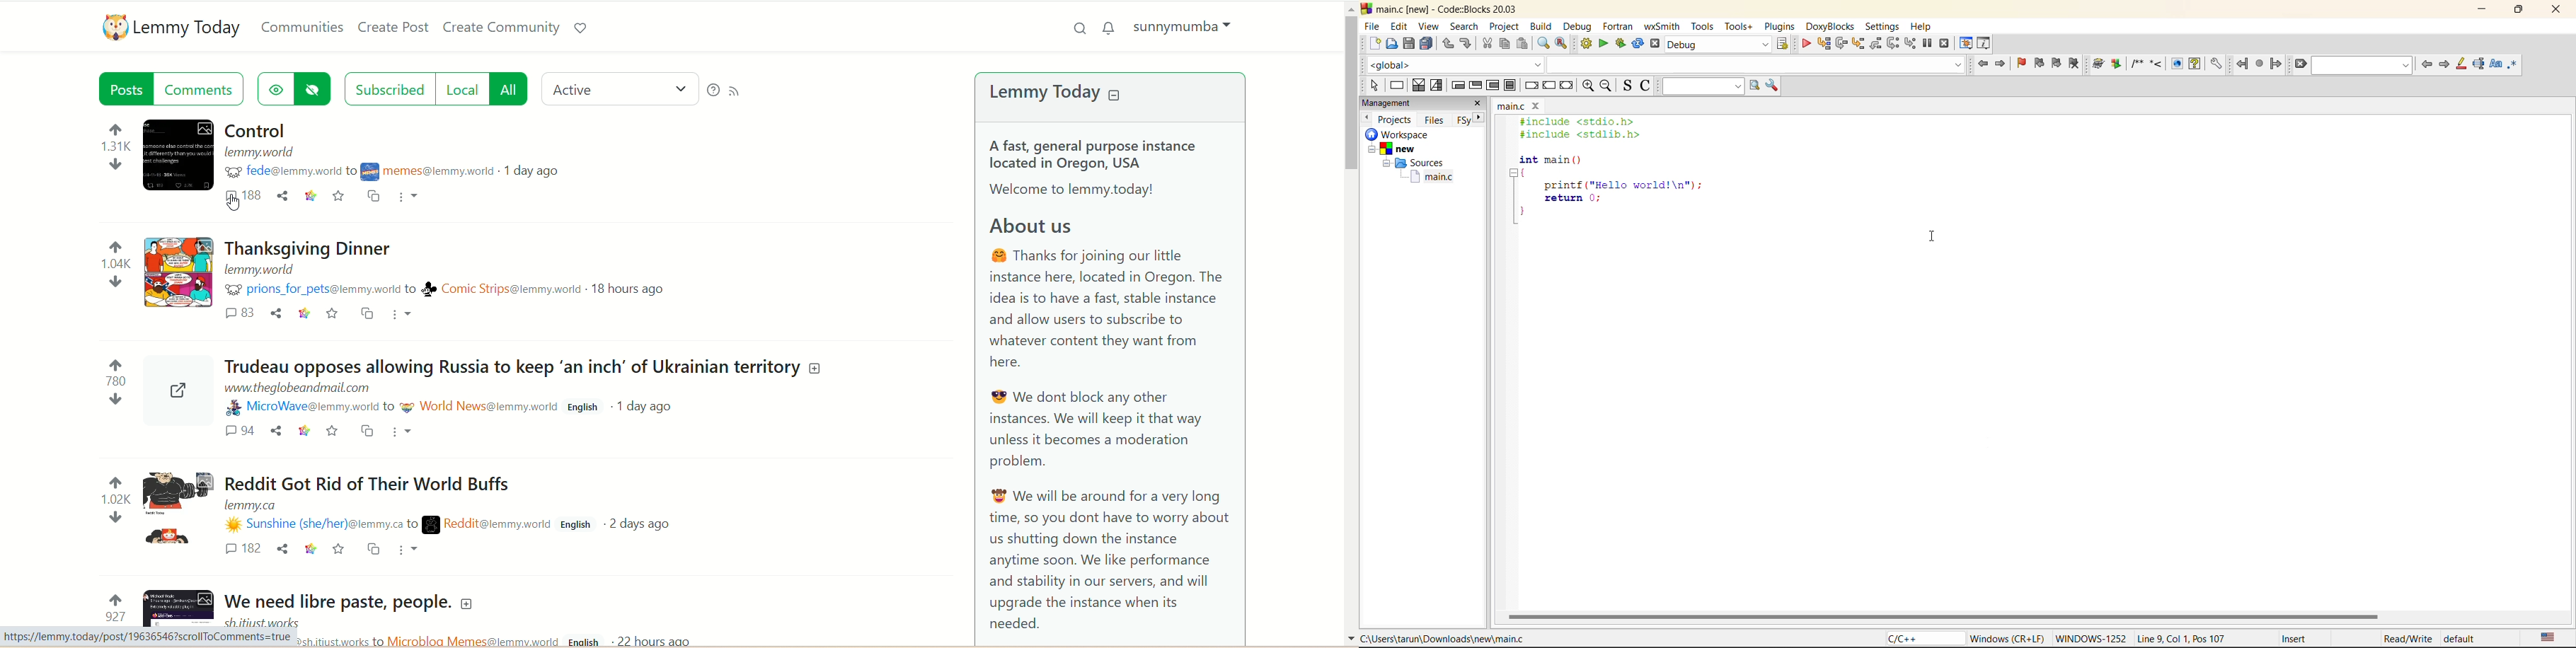 The image size is (2576, 672). I want to click on break debugger, so click(1928, 43).